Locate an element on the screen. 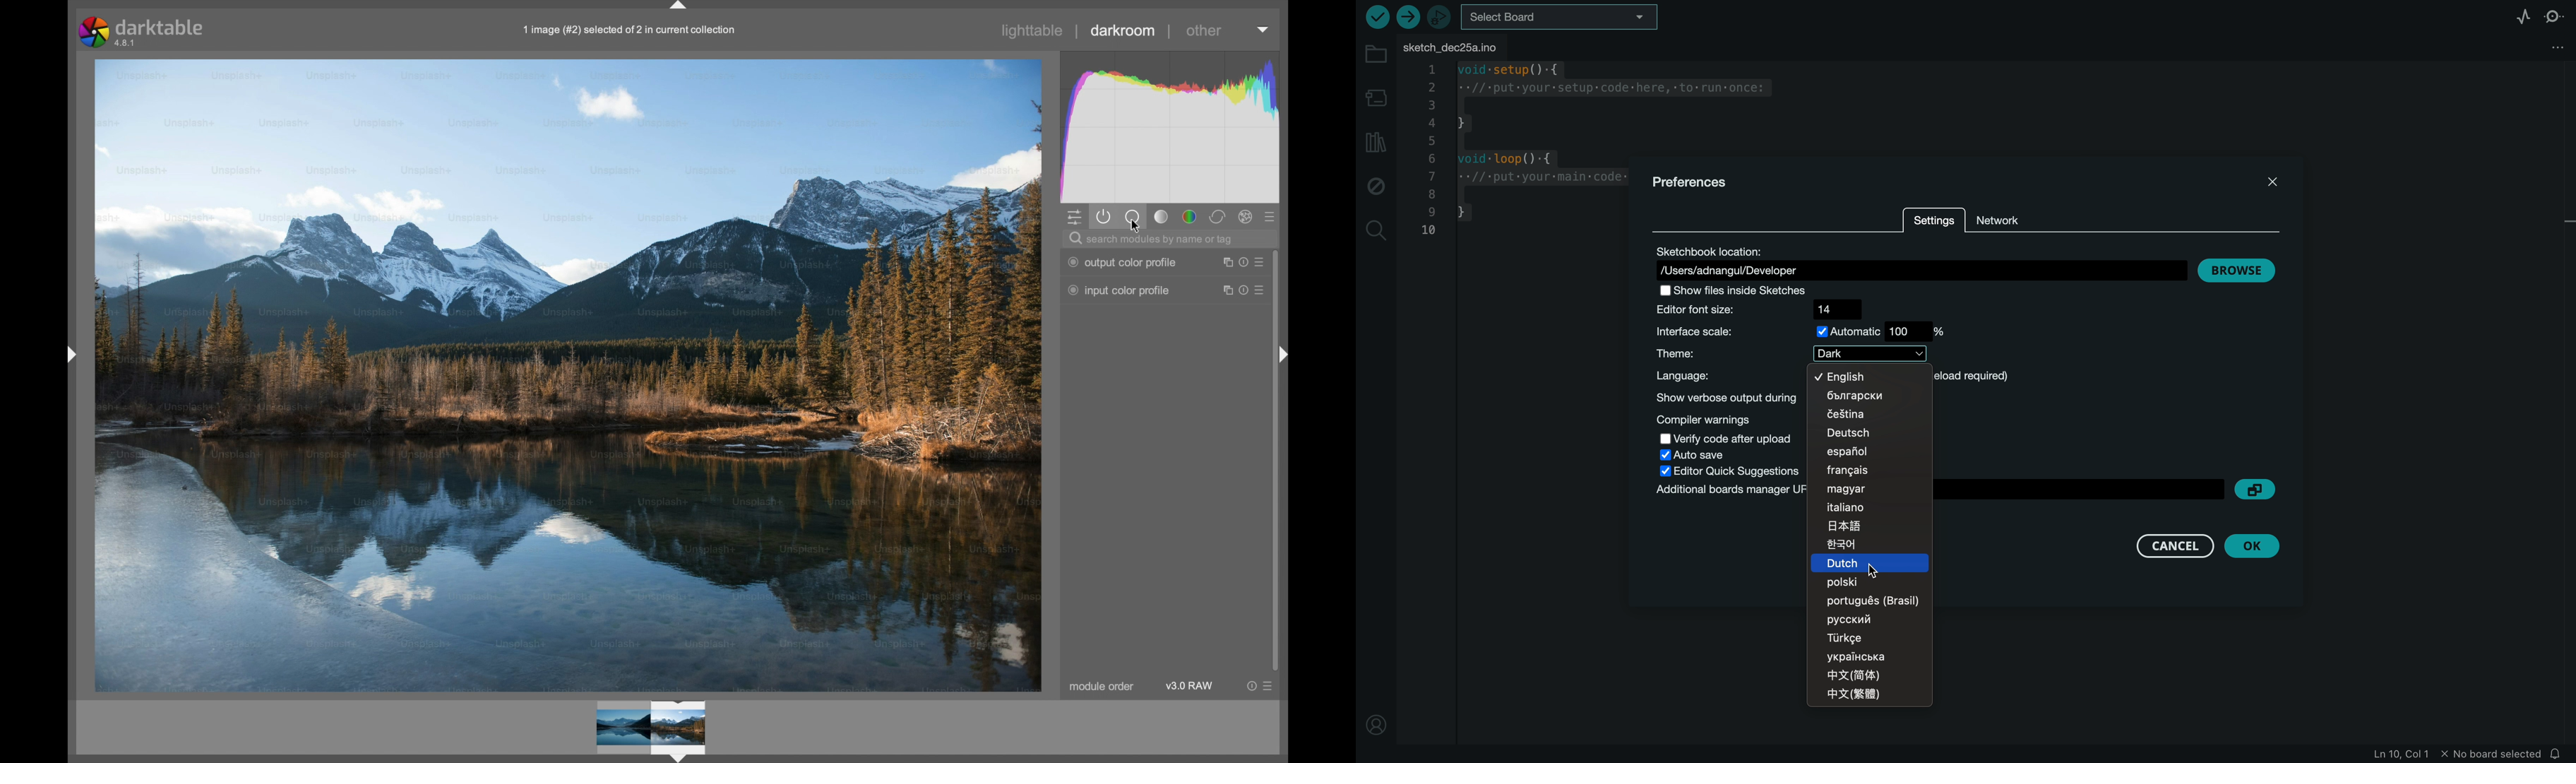 The height and width of the screenshot is (784, 2576). location is located at coordinates (1923, 261).